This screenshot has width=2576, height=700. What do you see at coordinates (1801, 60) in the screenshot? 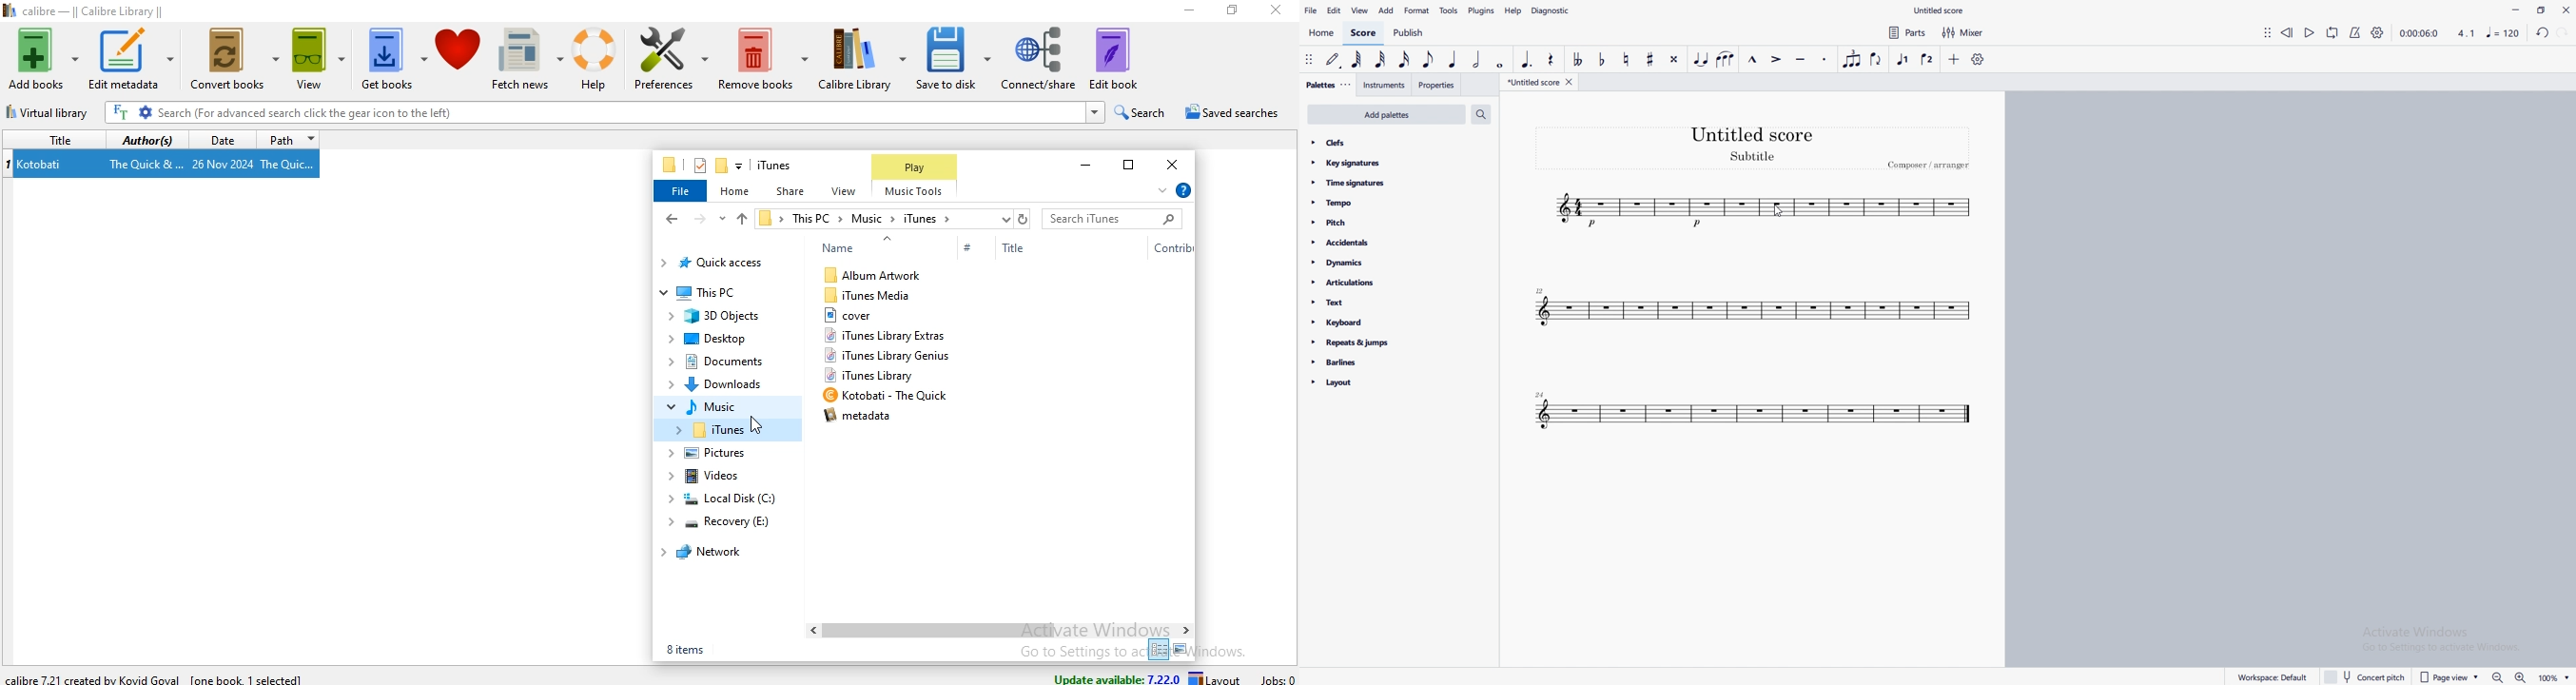
I see `tenuto` at bounding box center [1801, 60].